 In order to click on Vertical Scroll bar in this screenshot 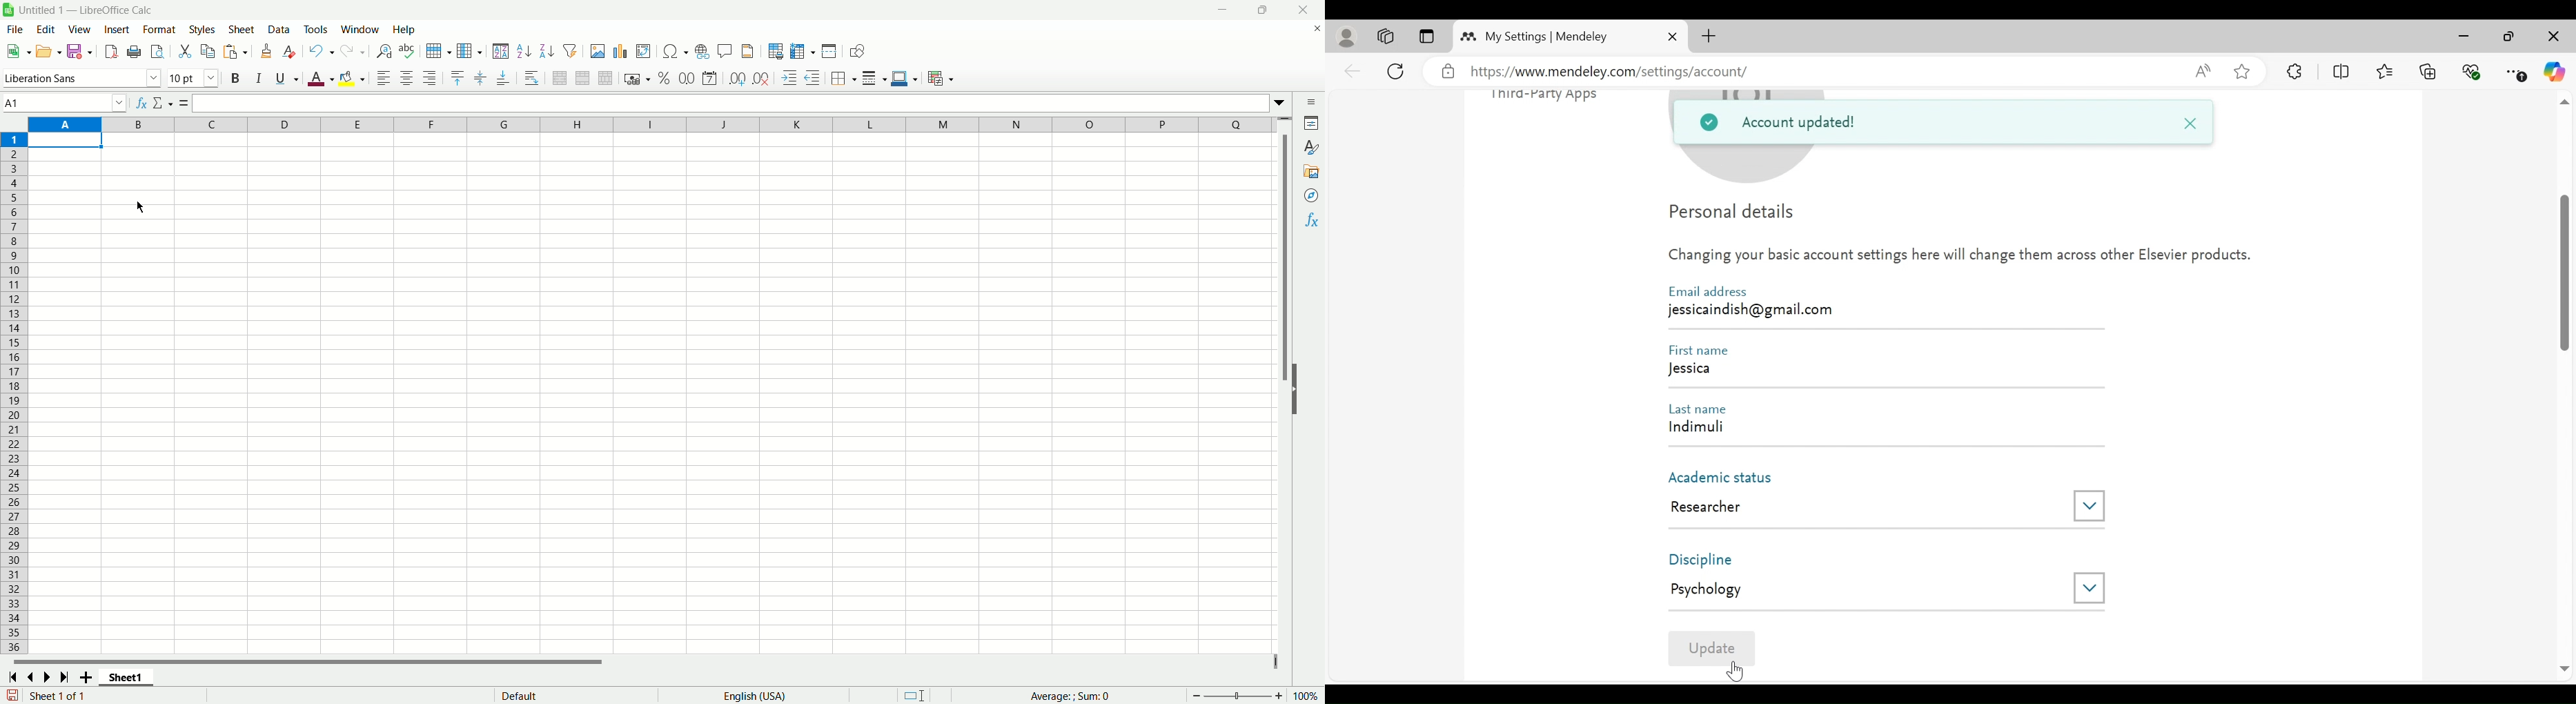, I will do `click(2565, 272)`.